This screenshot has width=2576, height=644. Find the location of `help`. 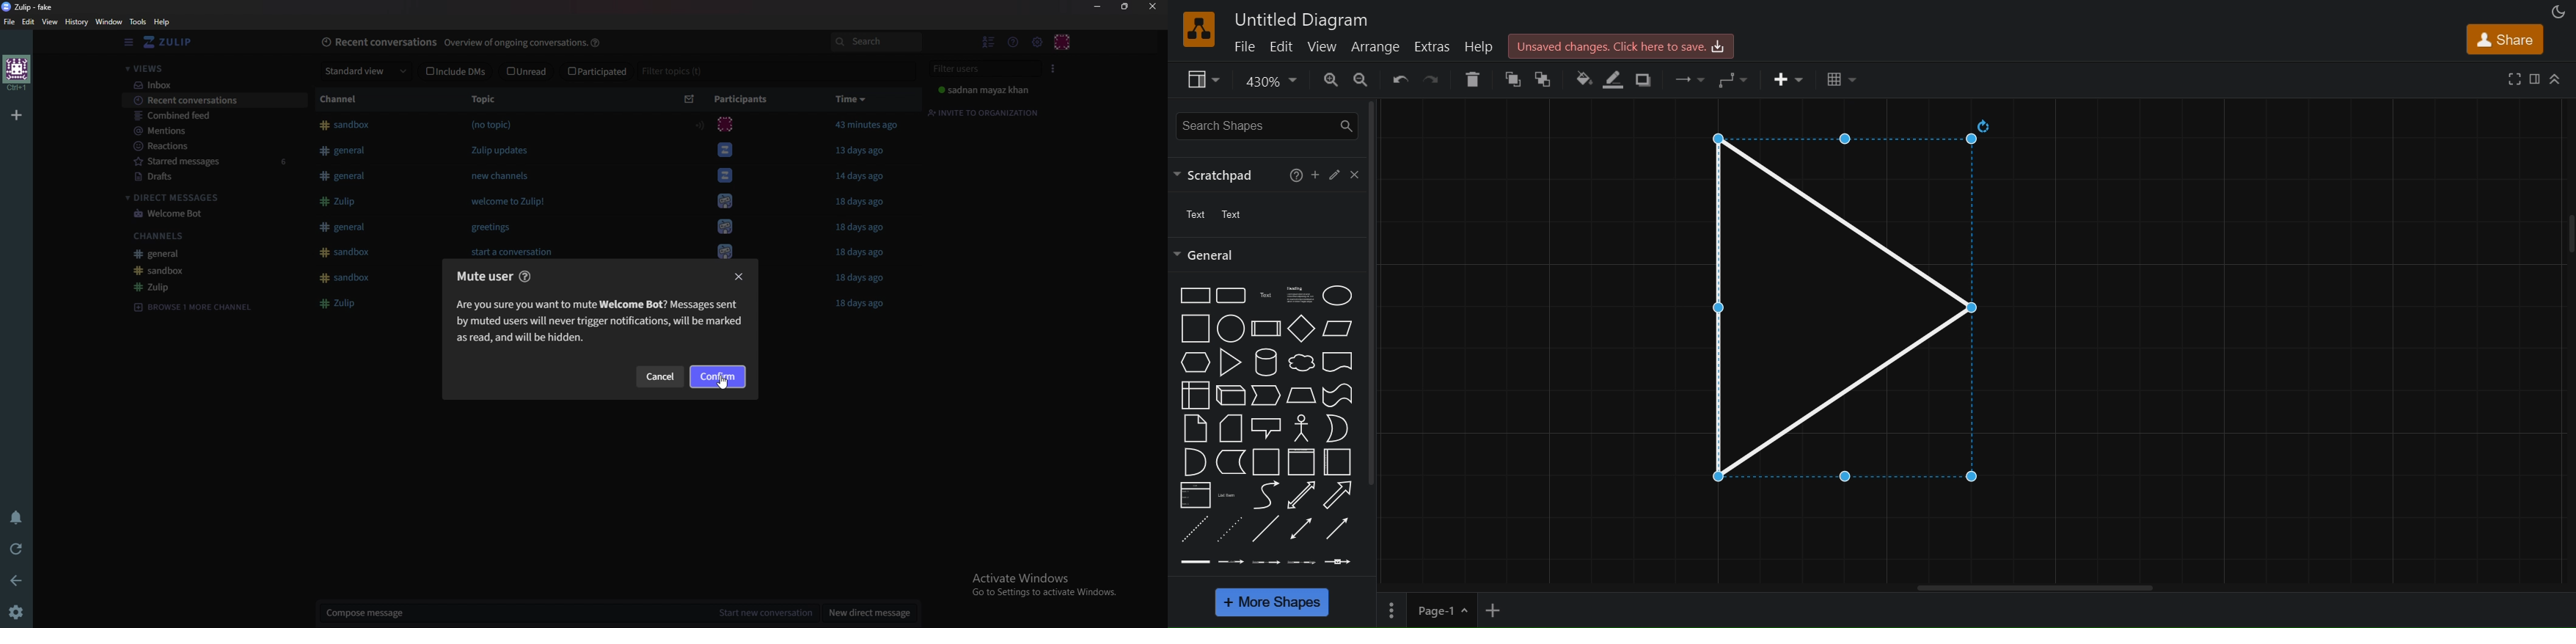

help is located at coordinates (1480, 45).